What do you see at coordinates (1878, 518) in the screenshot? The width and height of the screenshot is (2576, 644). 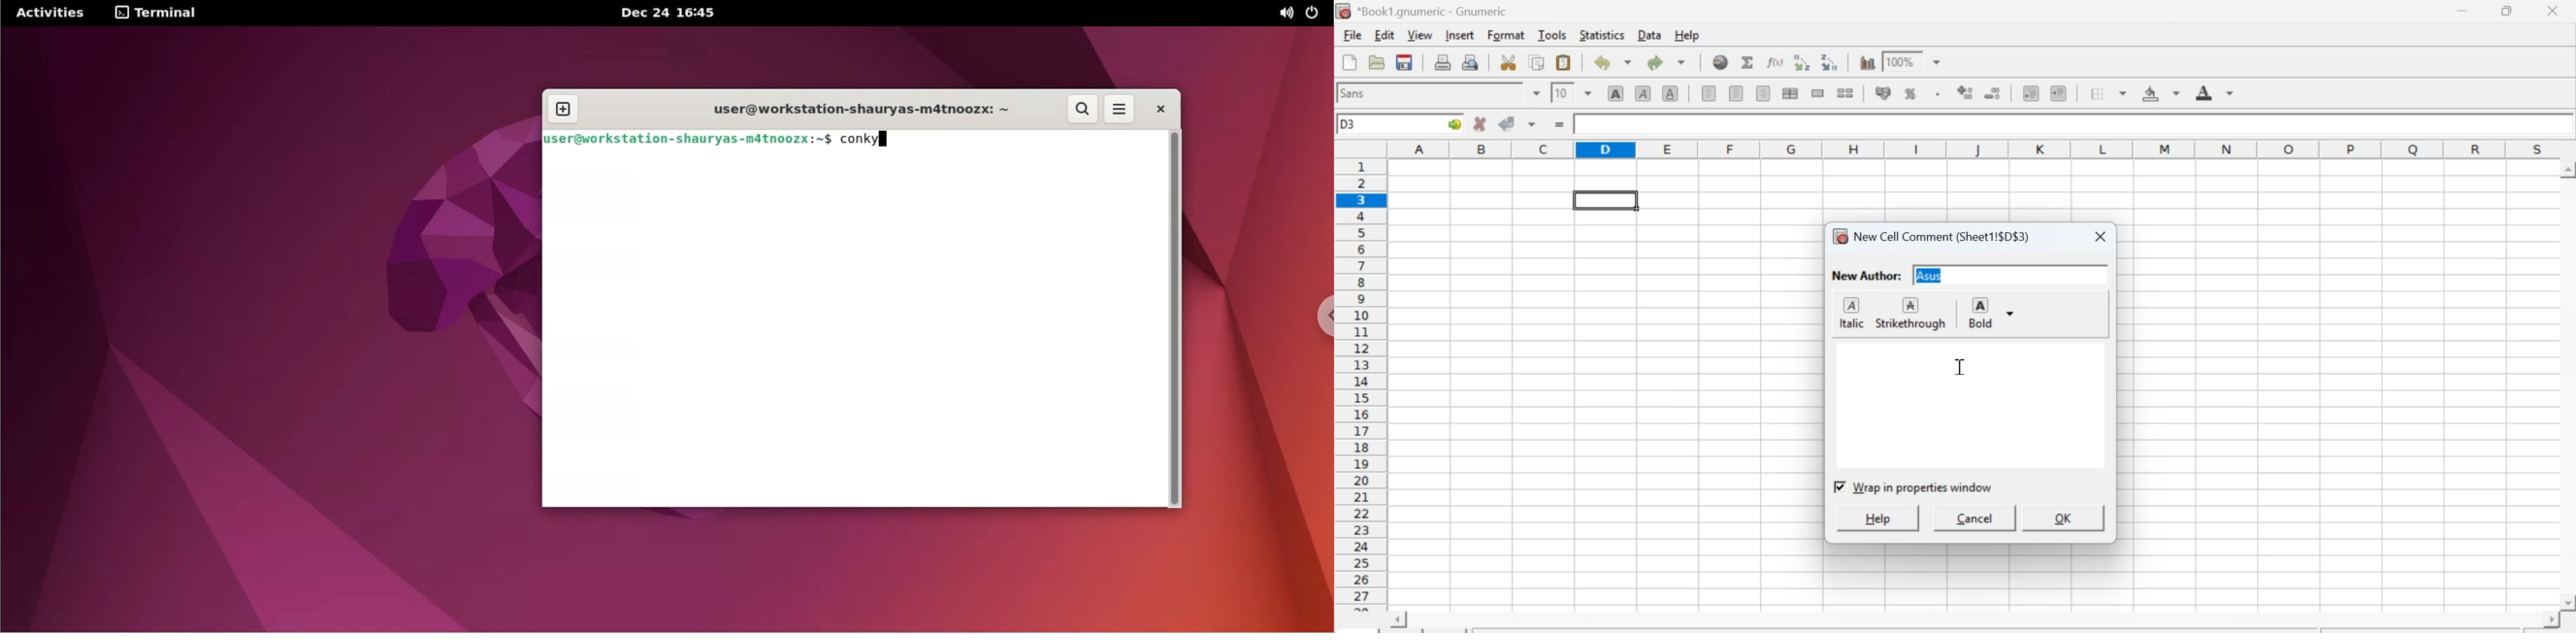 I see `help` at bounding box center [1878, 518].